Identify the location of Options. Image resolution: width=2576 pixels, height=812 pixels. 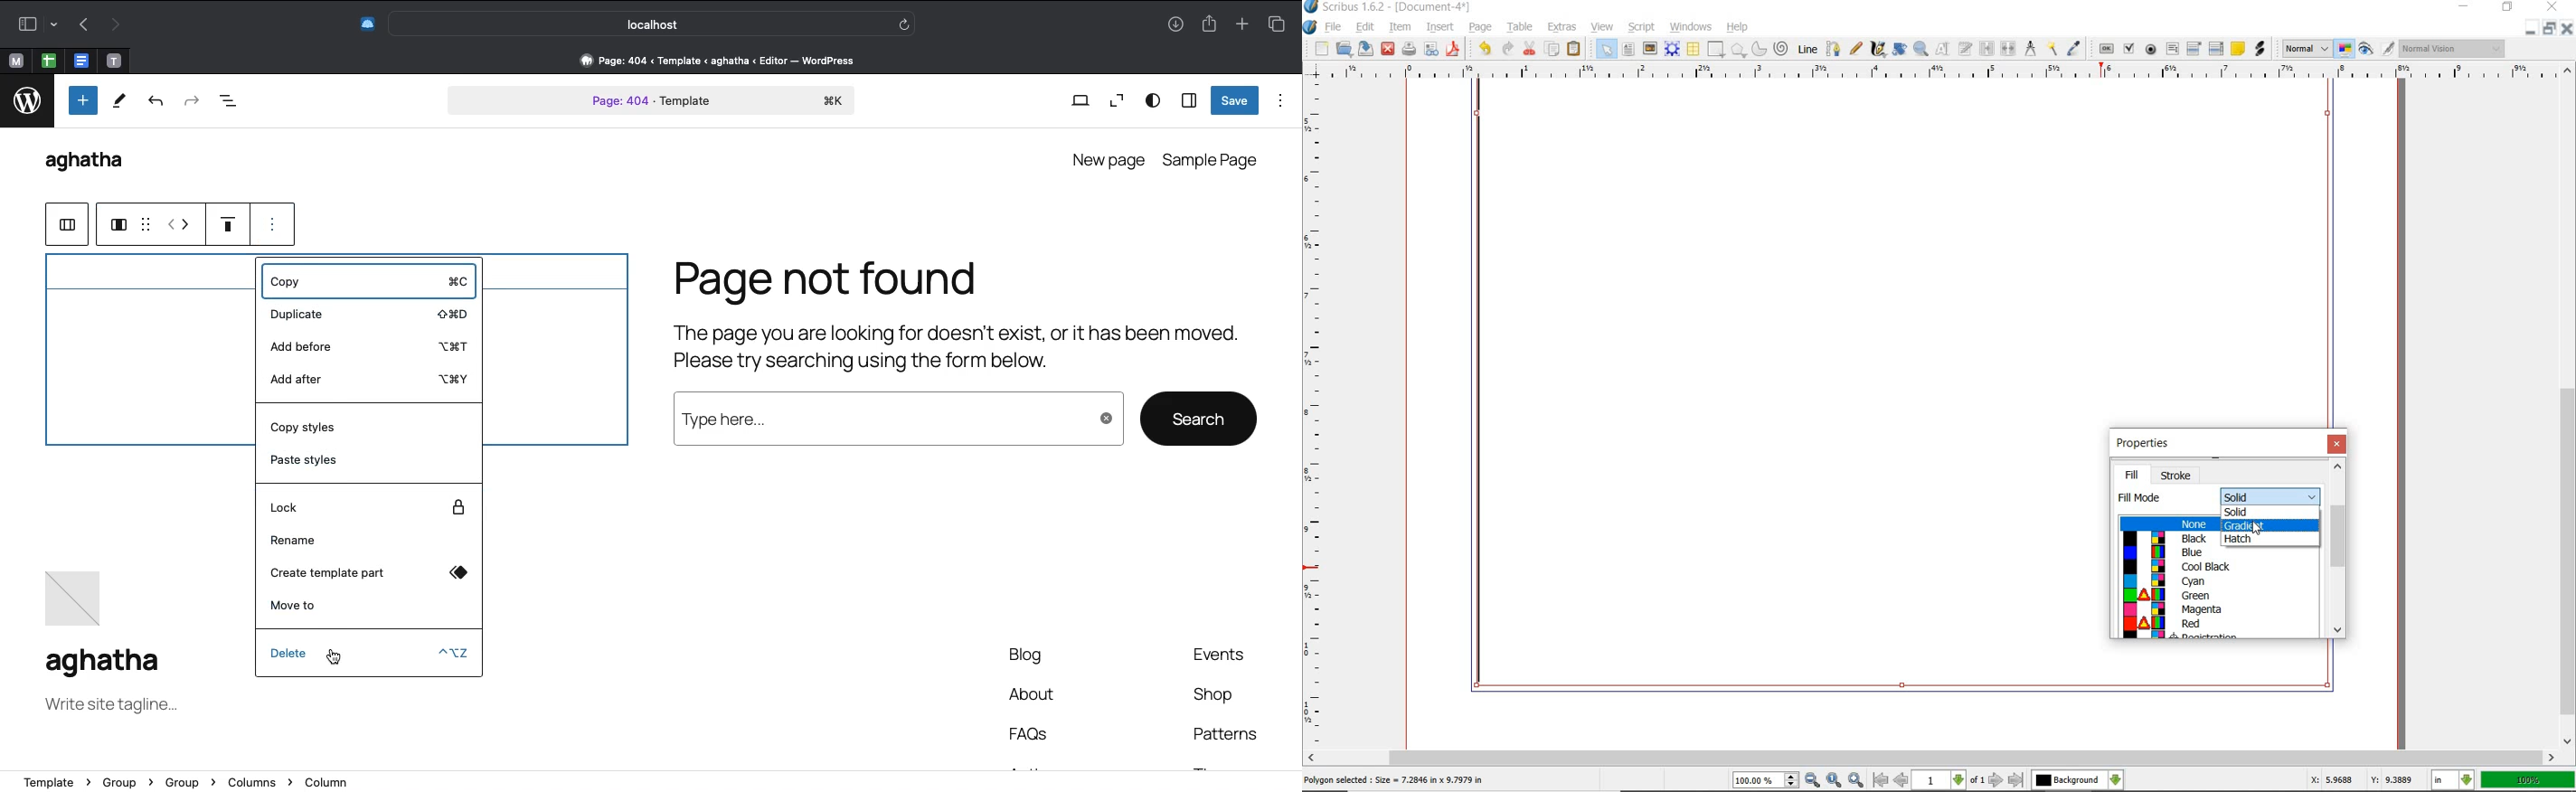
(1281, 100).